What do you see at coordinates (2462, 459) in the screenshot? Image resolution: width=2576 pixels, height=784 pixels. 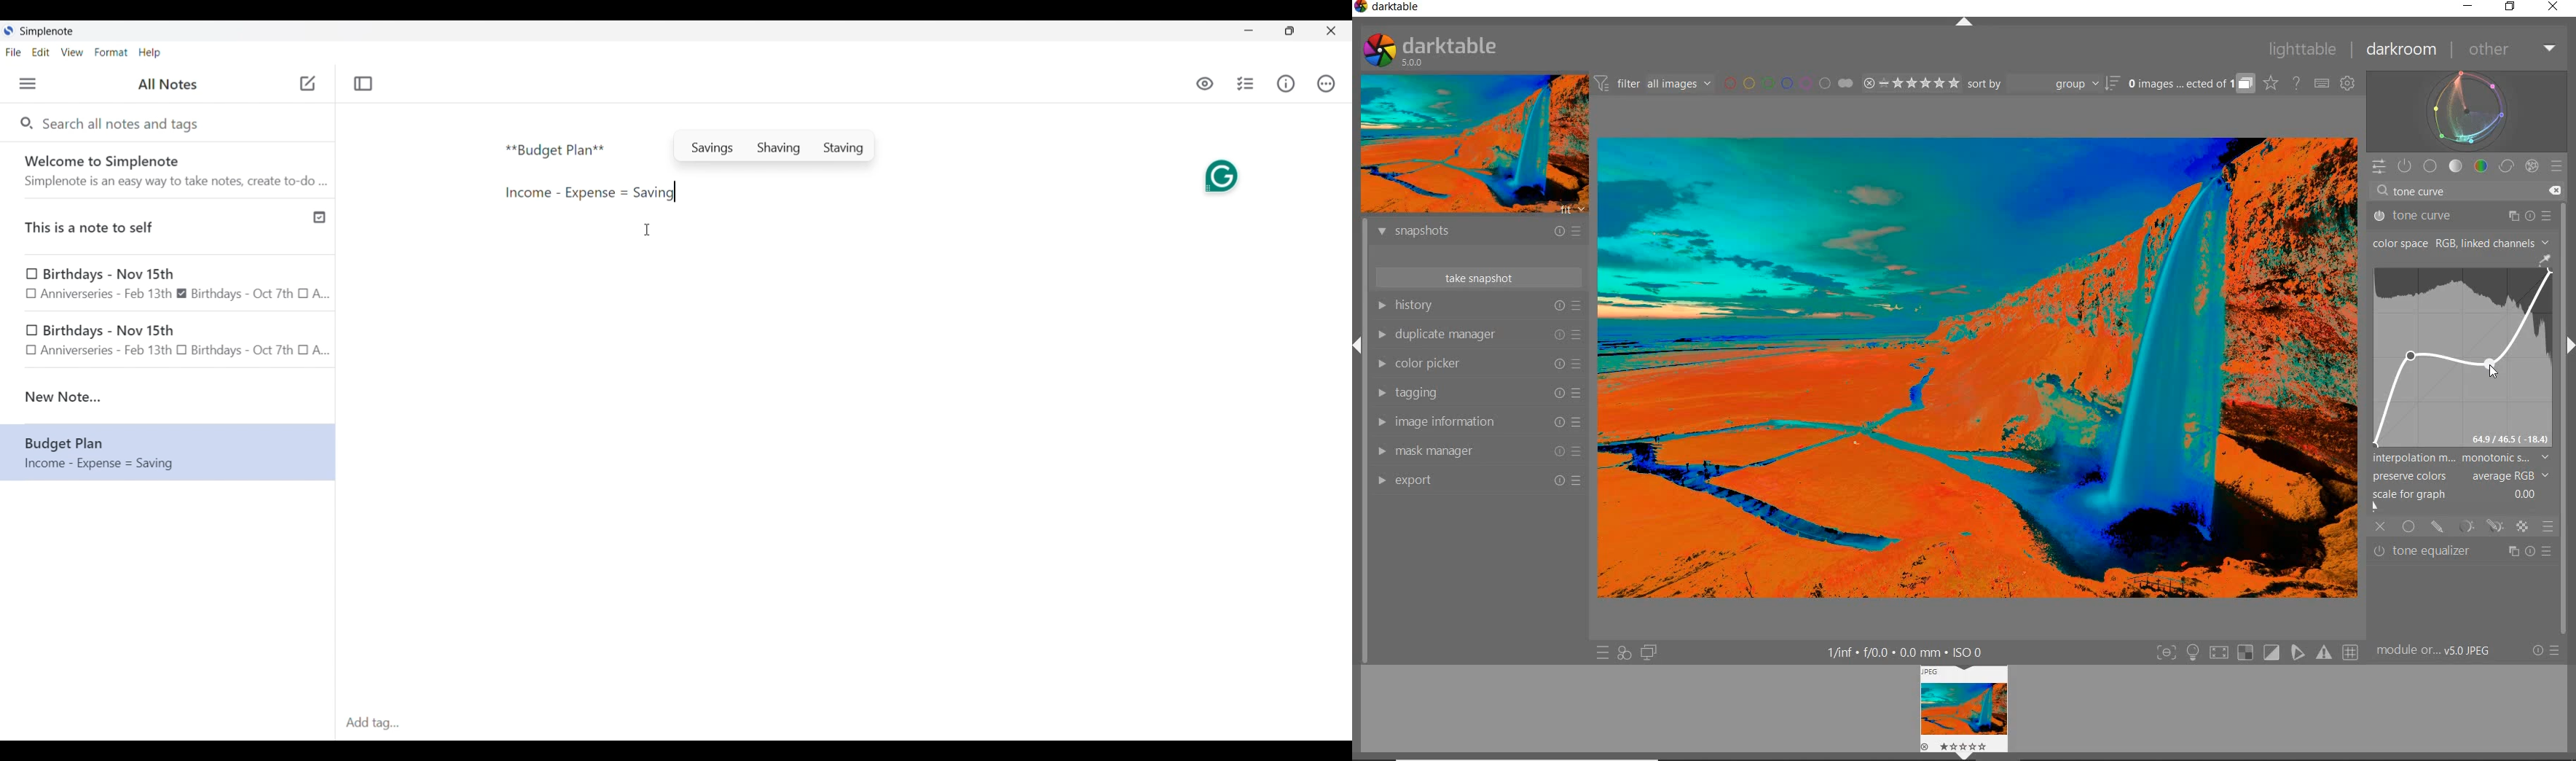 I see `INTERPOLATION` at bounding box center [2462, 459].